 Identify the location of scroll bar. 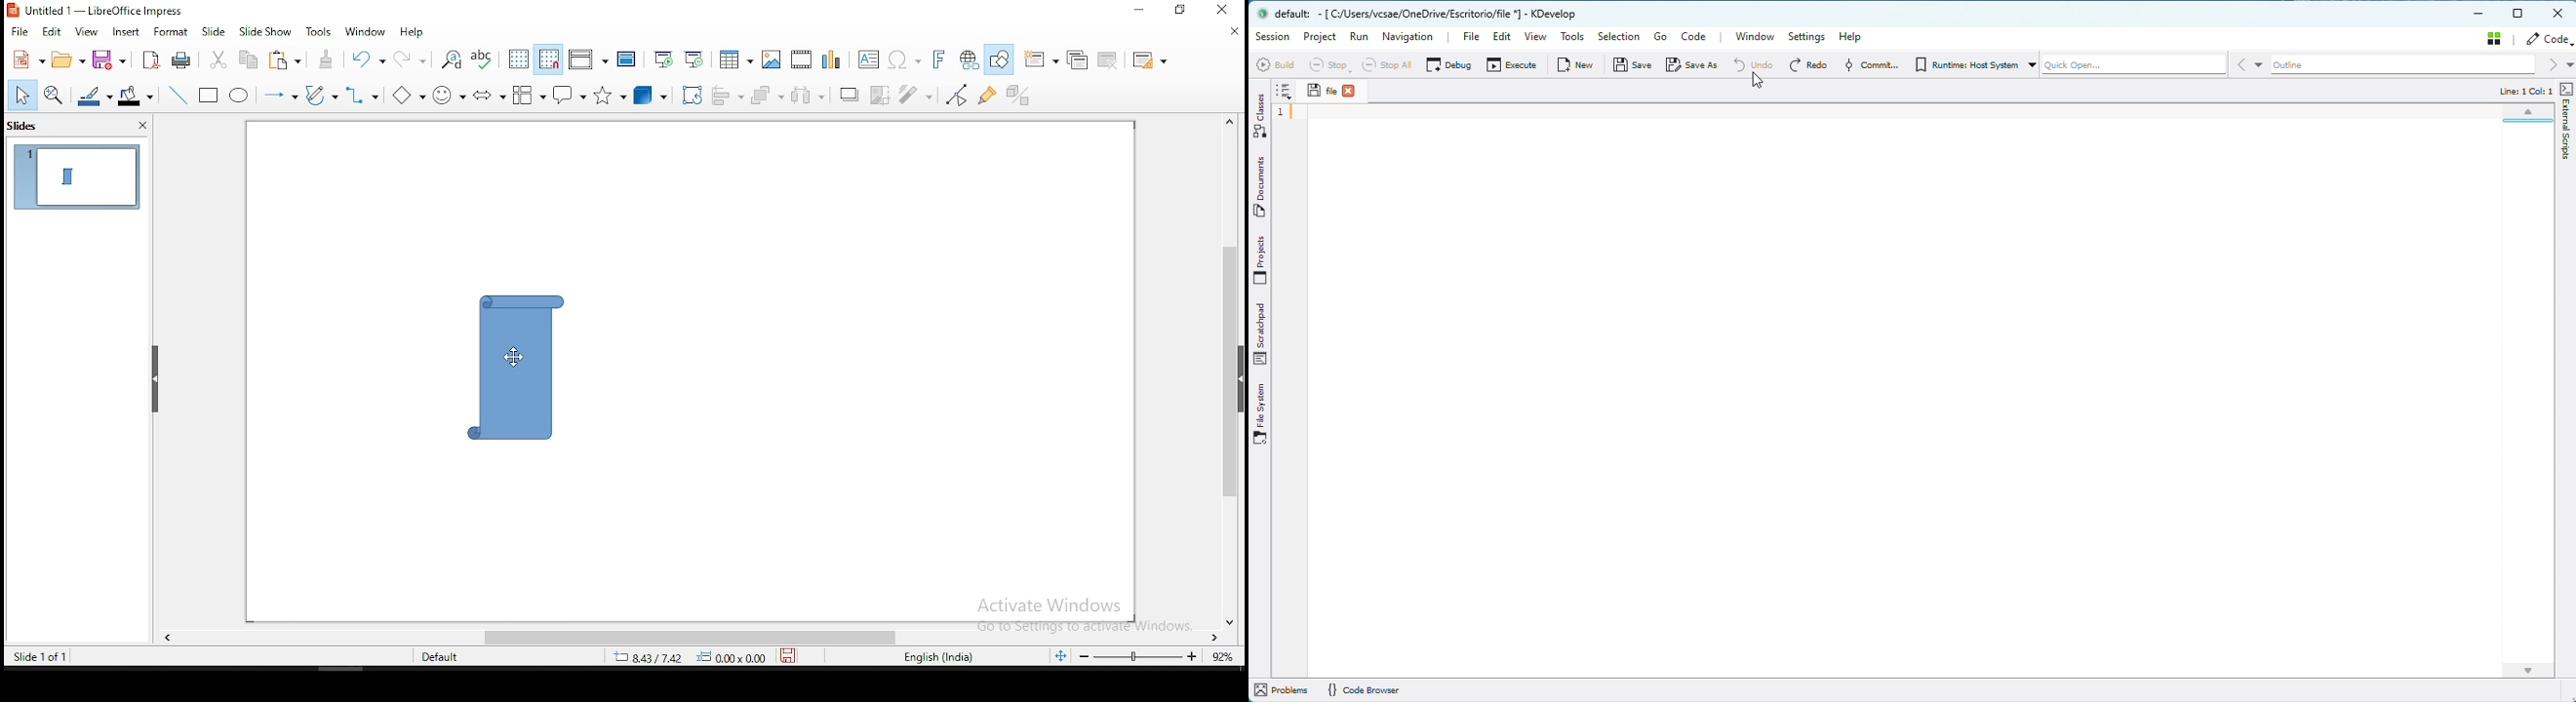
(686, 635).